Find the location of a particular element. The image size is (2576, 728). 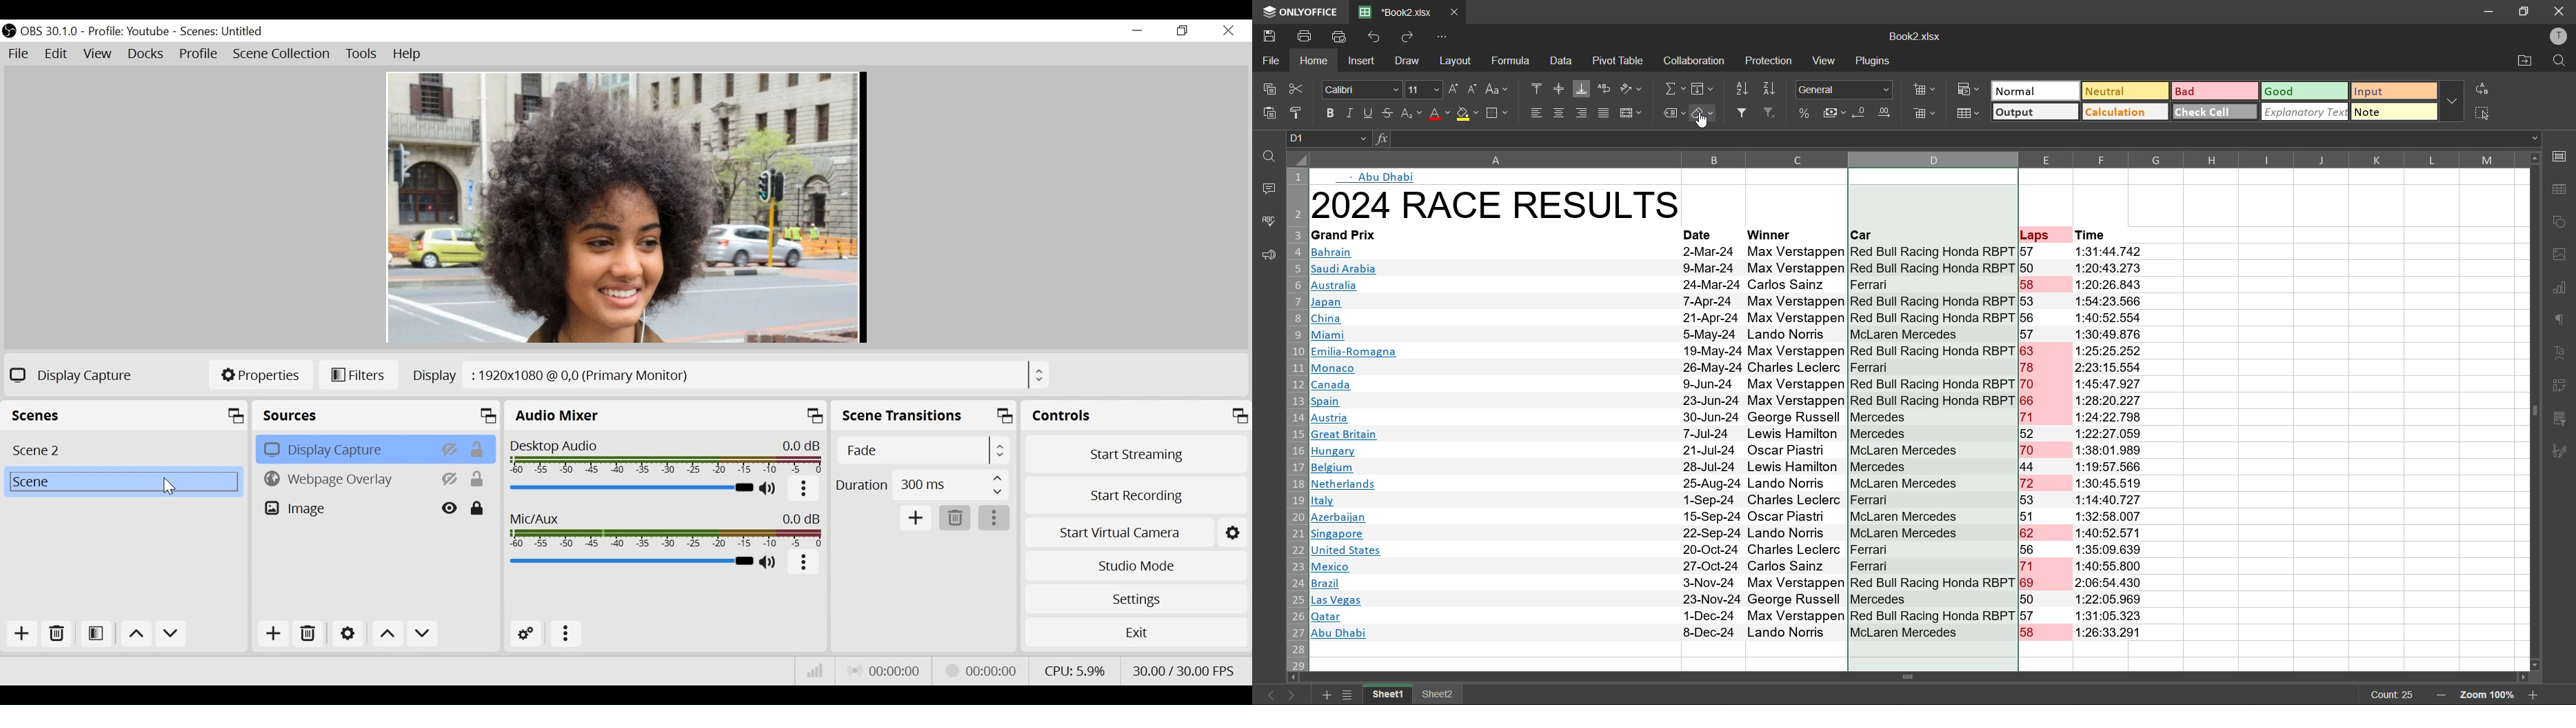

Desktop Audio Slider is located at coordinates (632, 489).